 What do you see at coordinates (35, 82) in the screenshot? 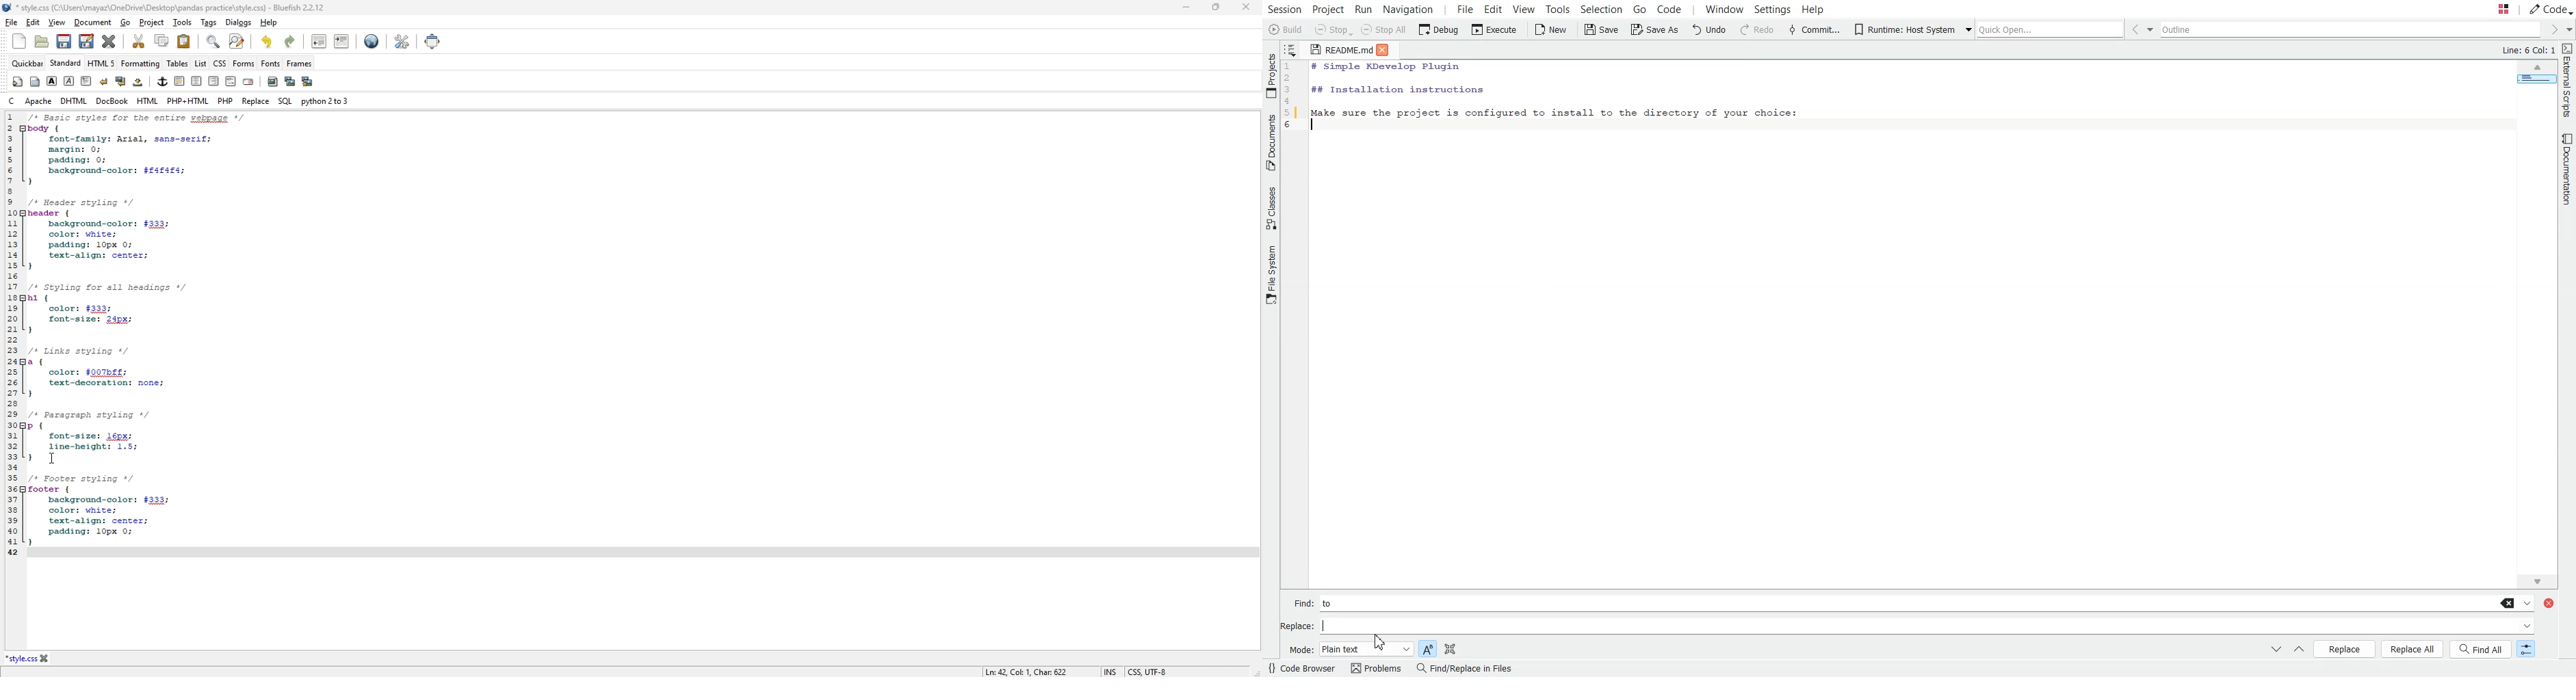
I see `body` at bounding box center [35, 82].